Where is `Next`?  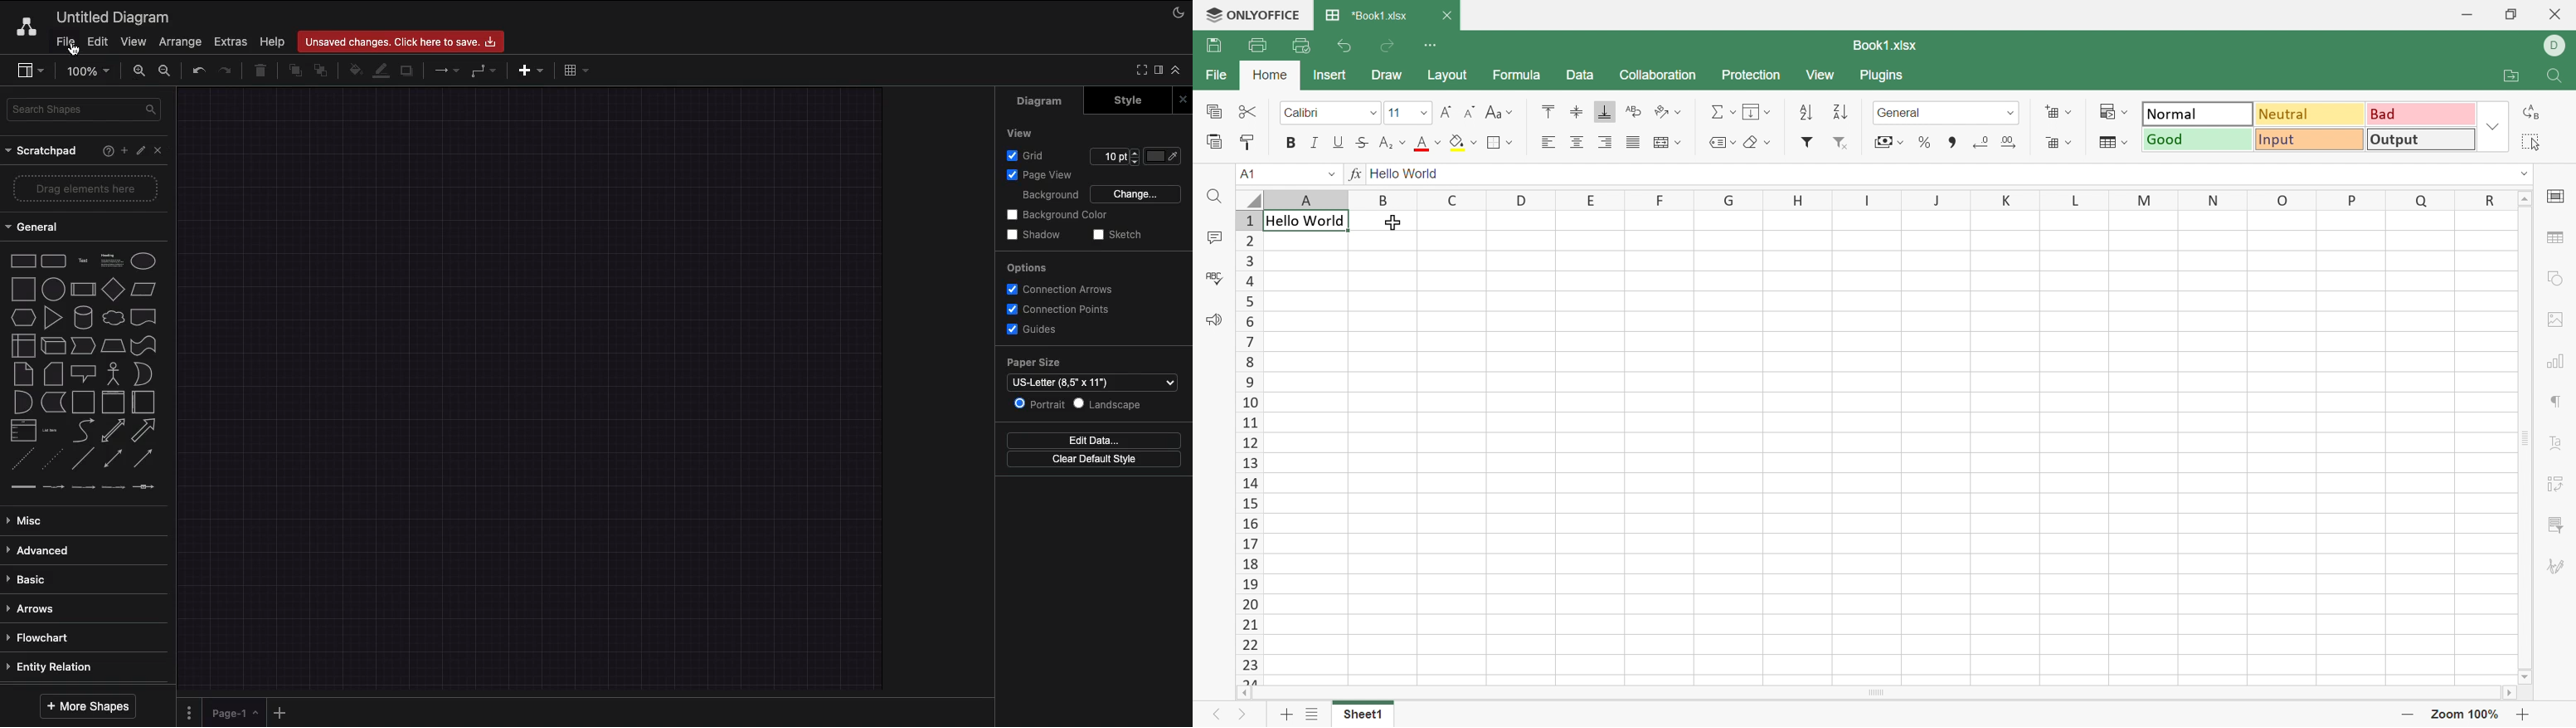 Next is located at coordinates (1240, 715).